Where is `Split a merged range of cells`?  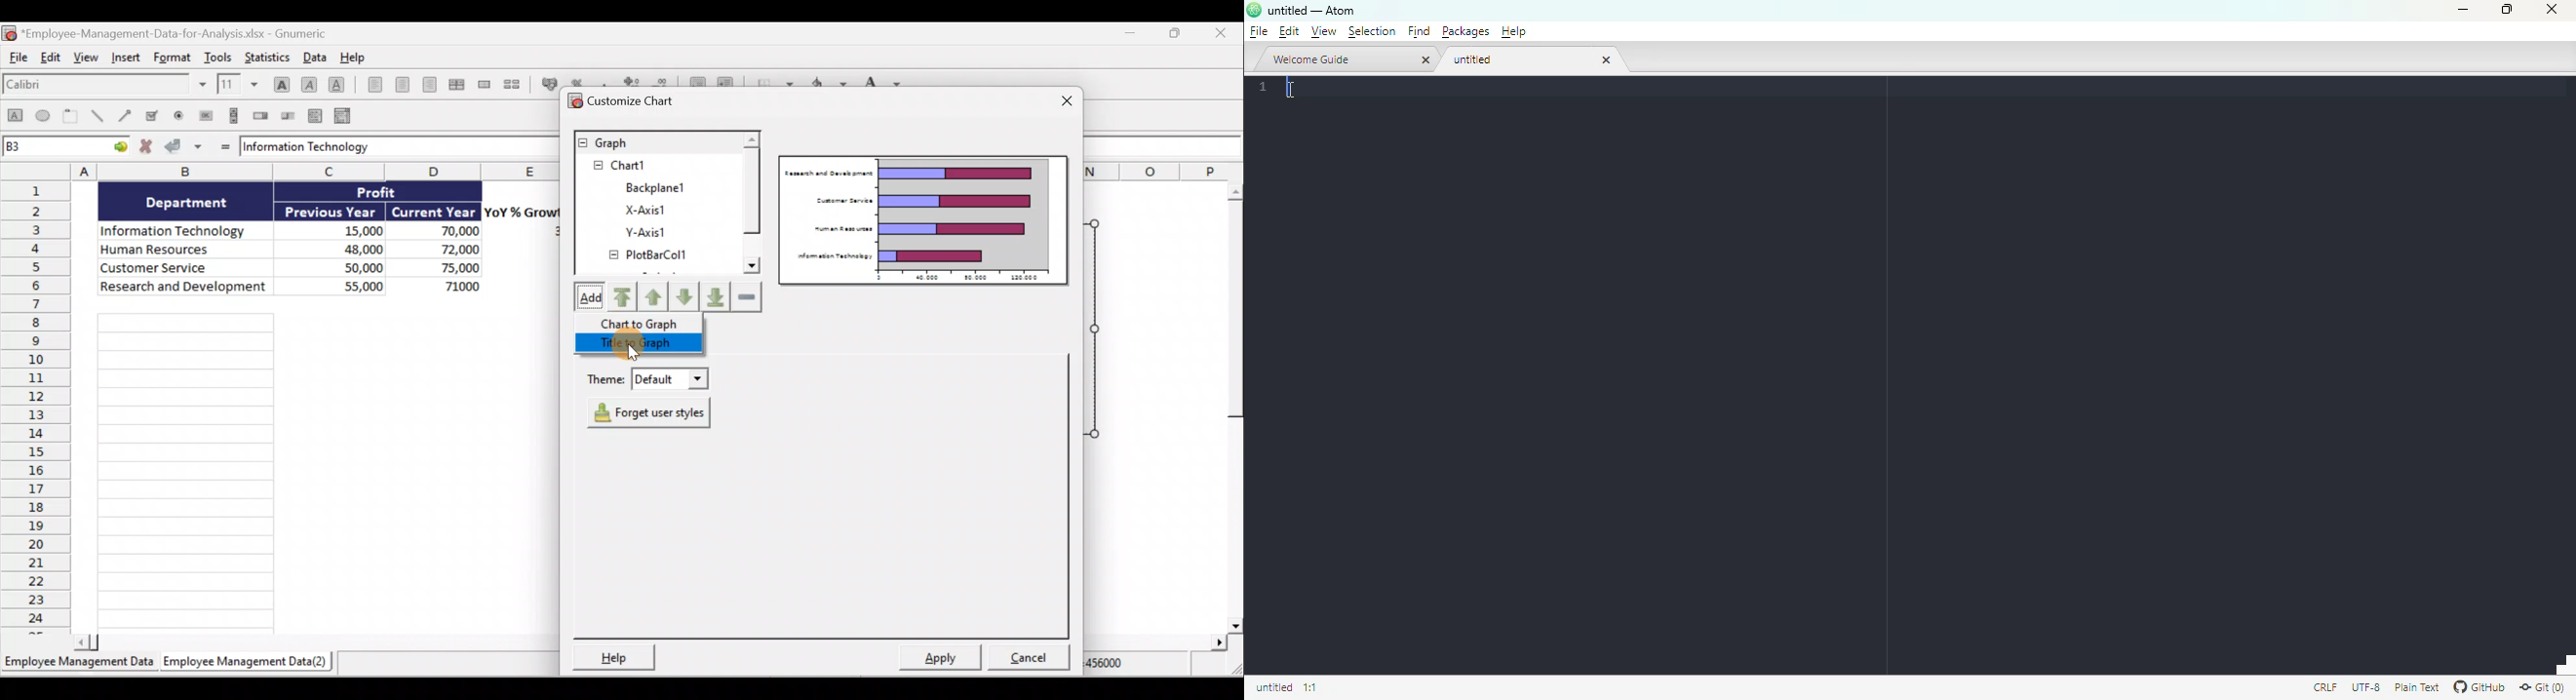
Split a merged range of cells is located at coordinates (517, 86).